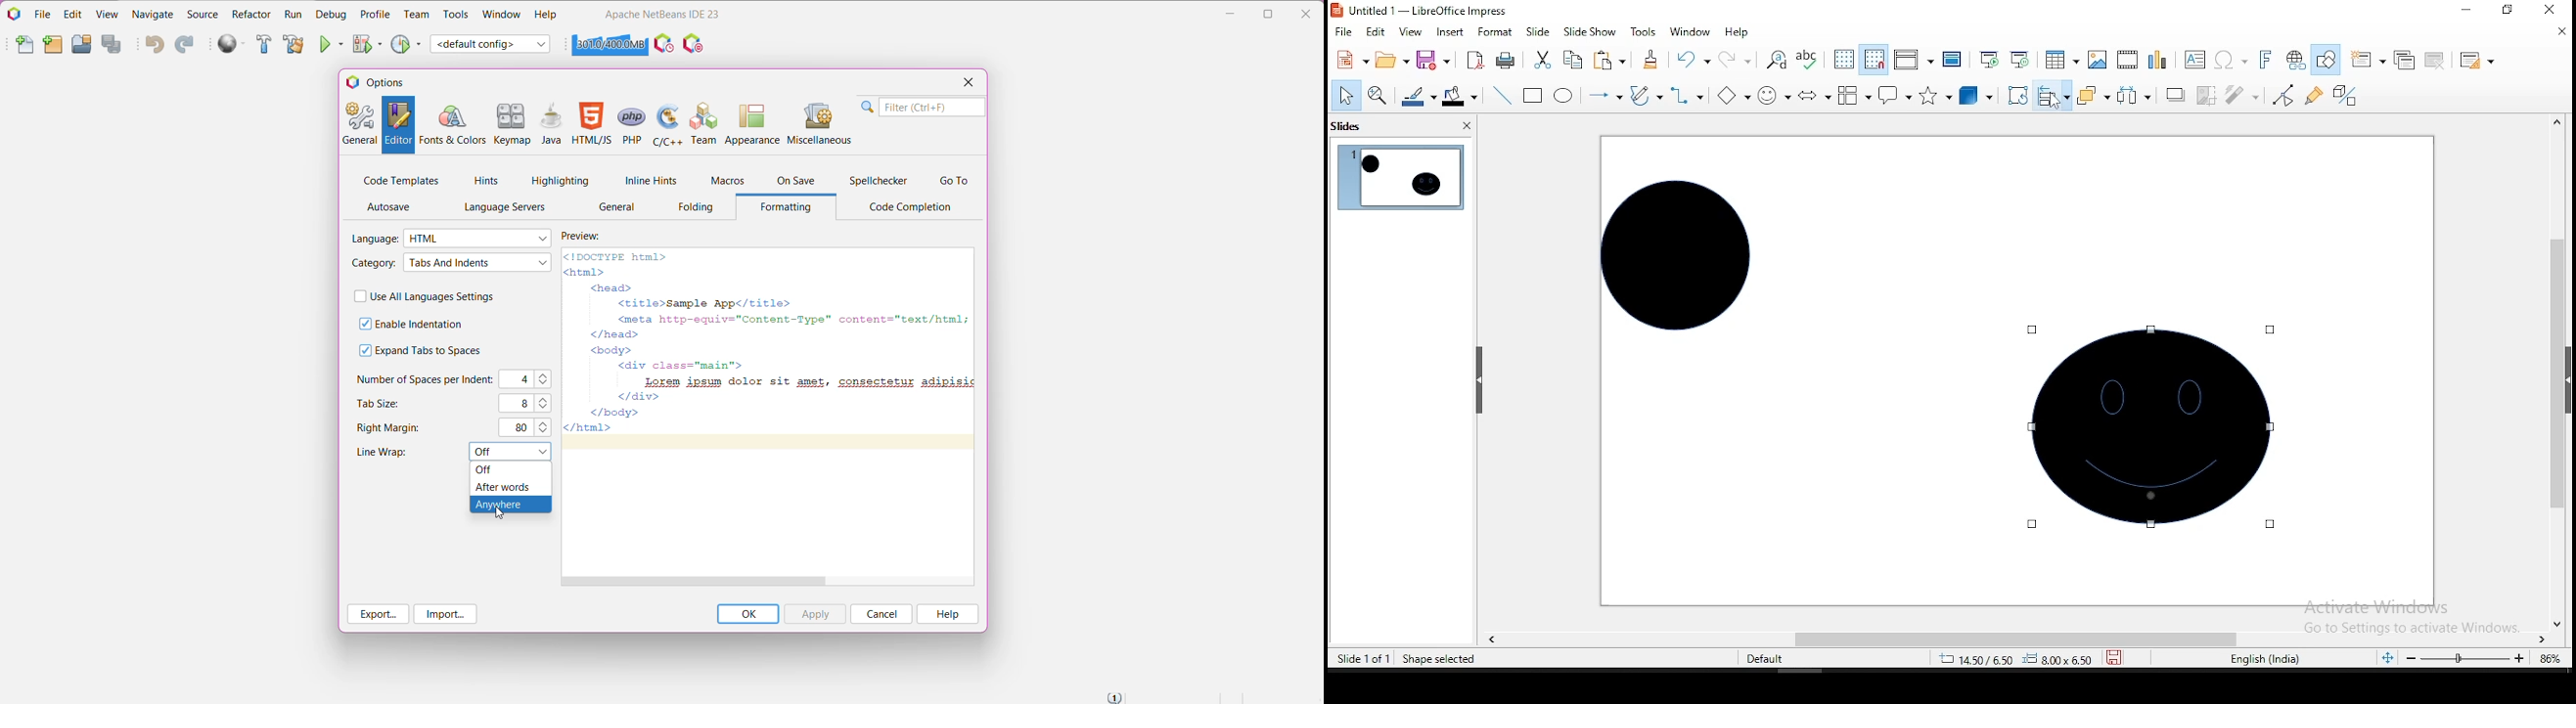  What do you see at coordinates (1604, 95) in the screenshot?
I see `lines and arrows` at bounding box center [1604, 95].